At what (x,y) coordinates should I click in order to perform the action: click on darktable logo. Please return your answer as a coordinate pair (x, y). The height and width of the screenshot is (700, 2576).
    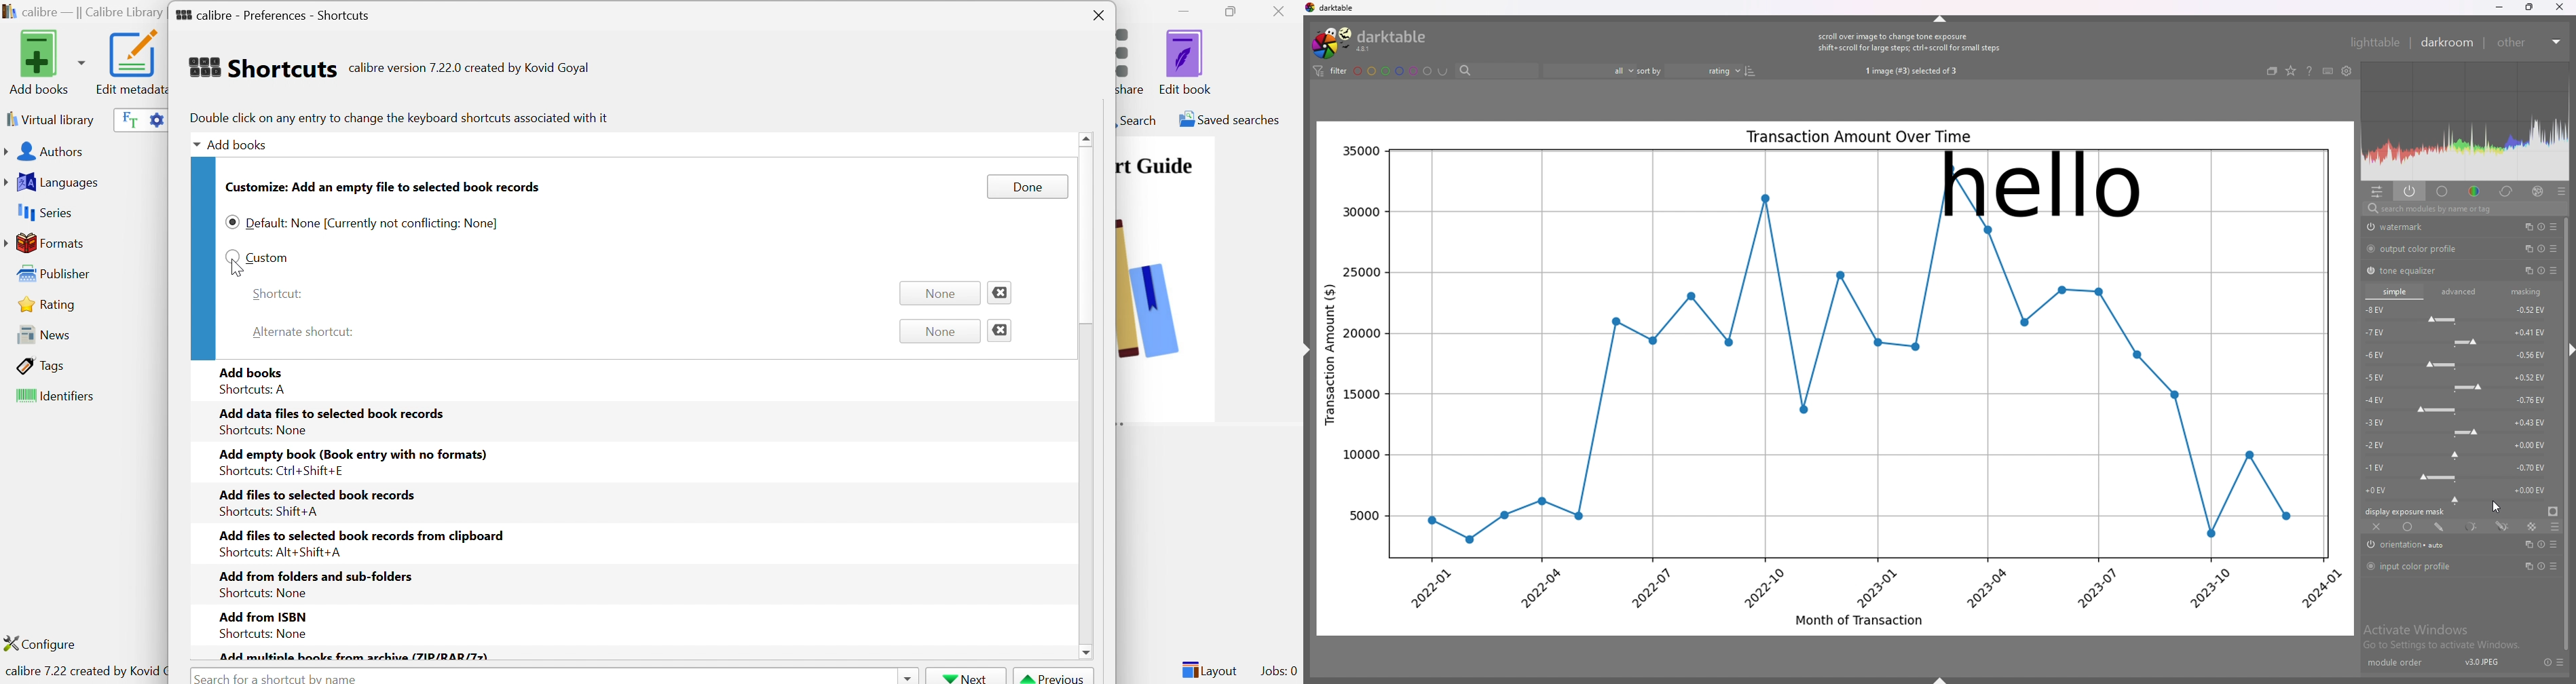
    Looking at the image, I should click on (1374, 42).